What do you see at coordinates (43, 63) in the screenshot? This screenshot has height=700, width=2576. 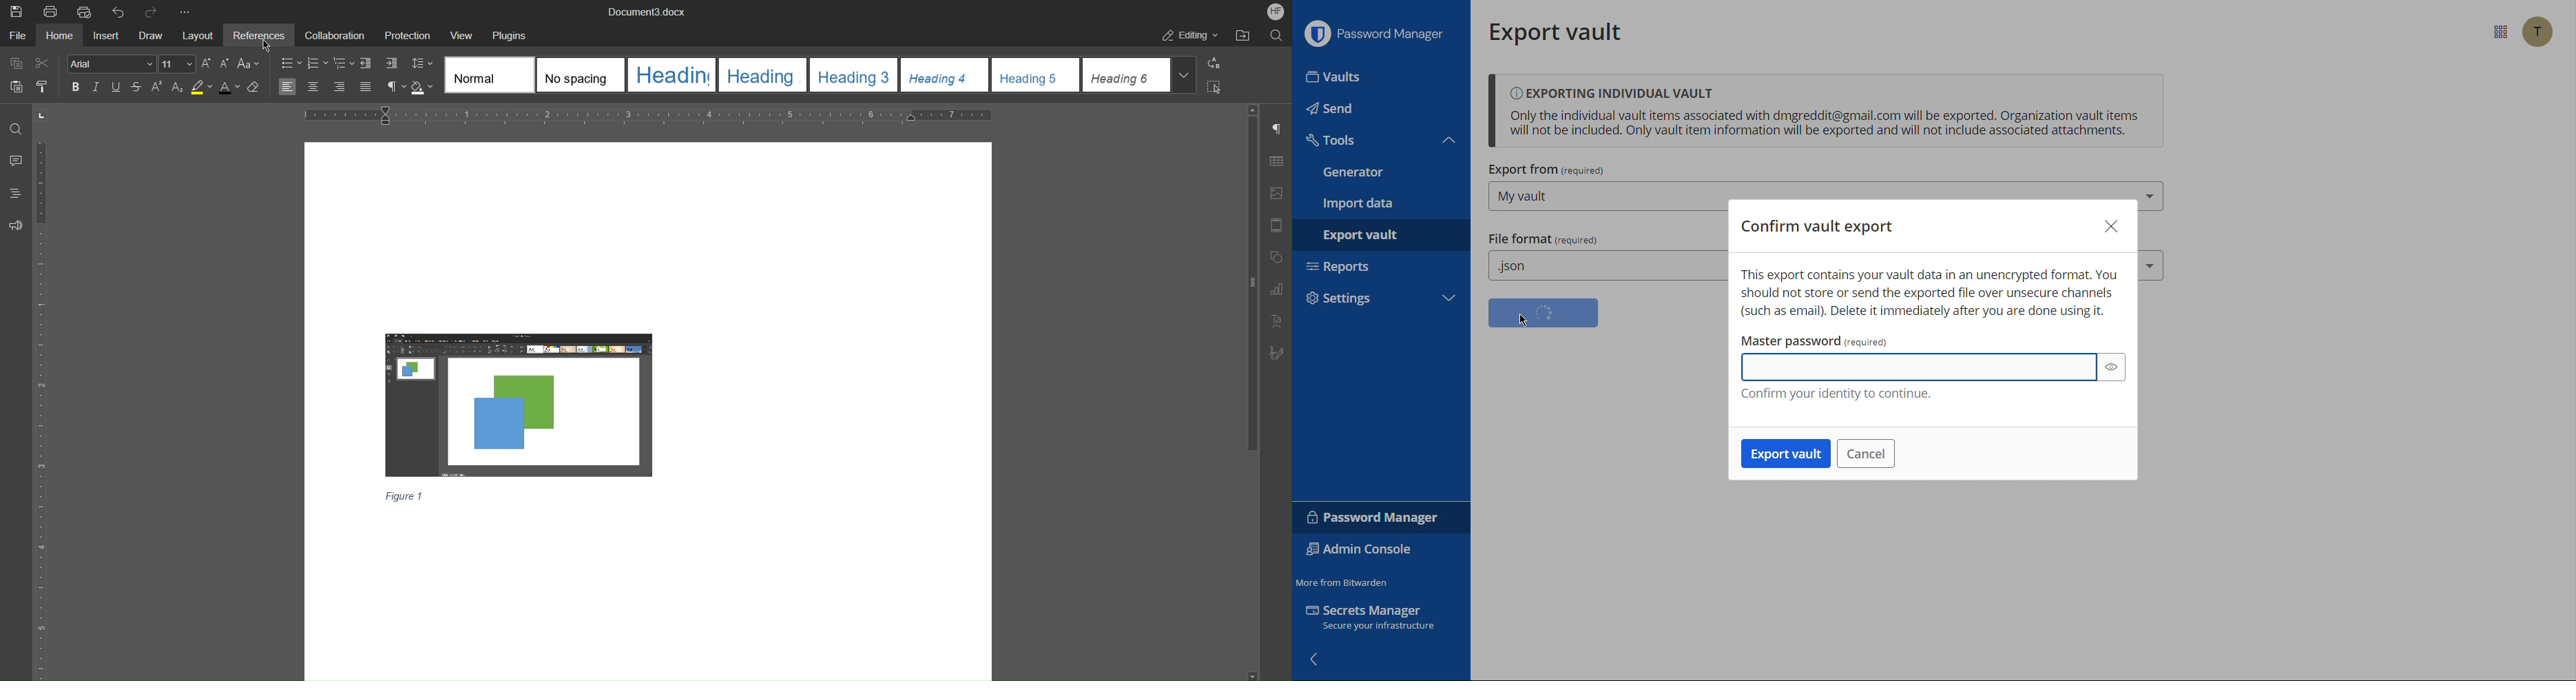 I see `Cut` at bounding box center [43, 63].